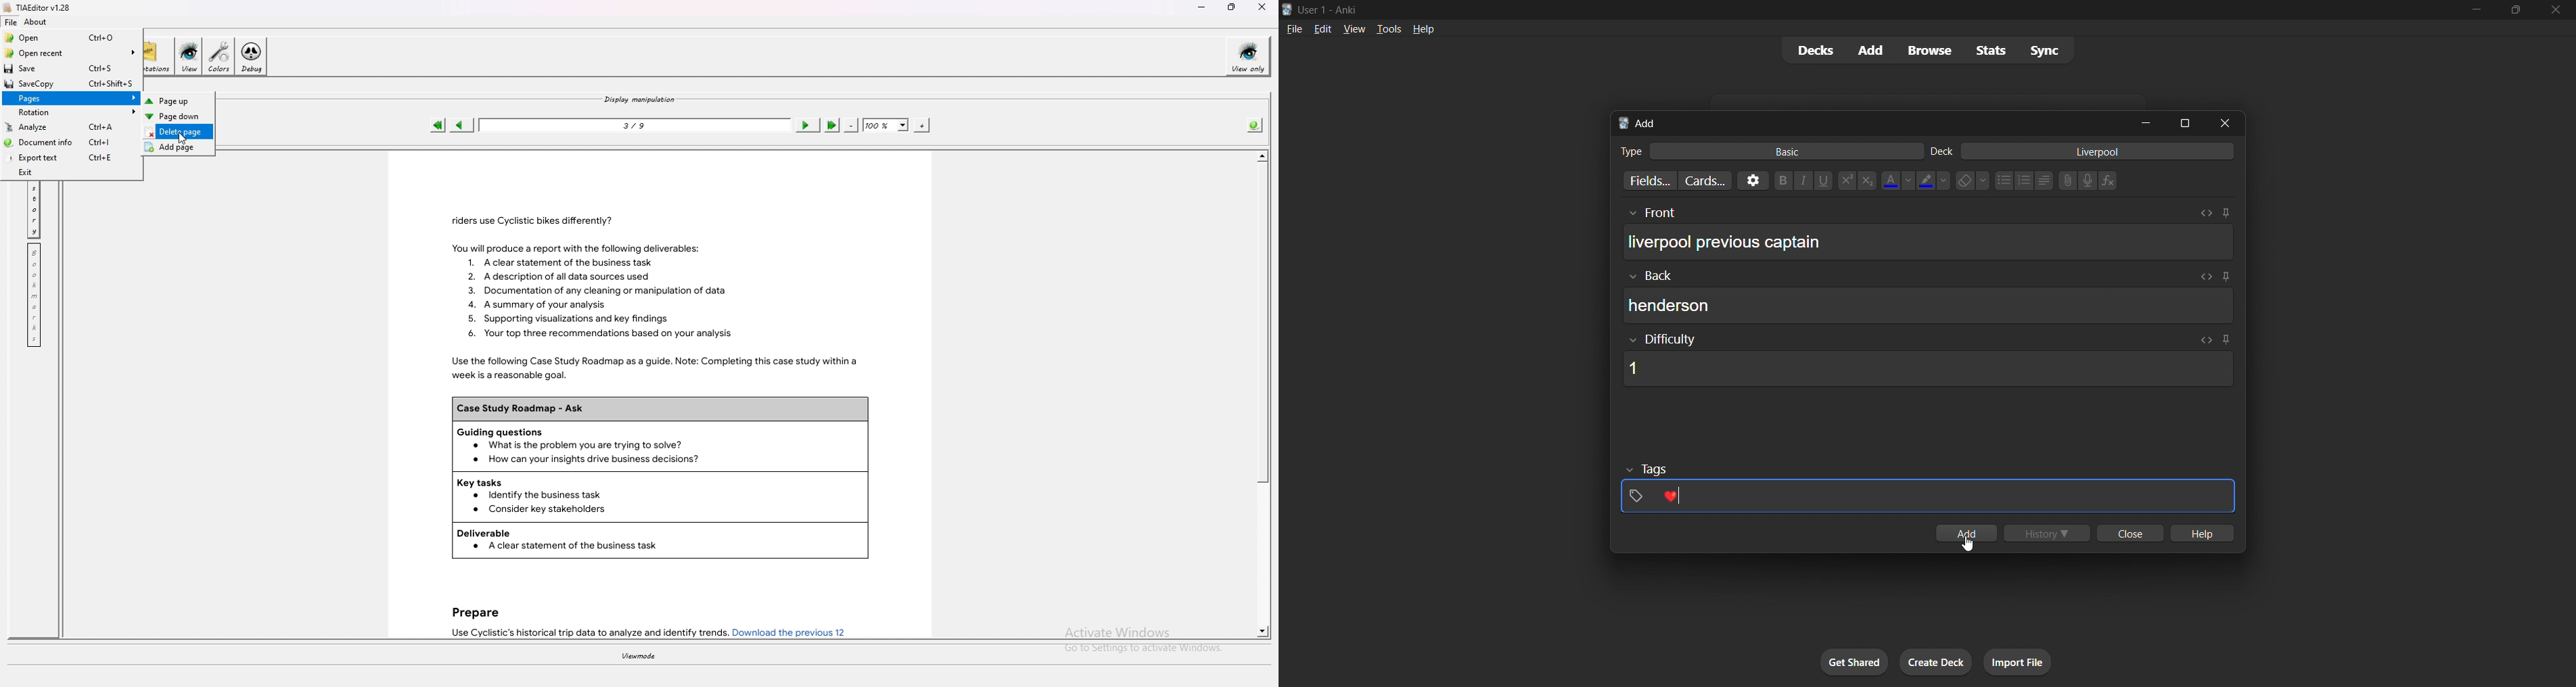 The height and width of the screenshot is (700, 2576). Describe the element at coordinates (2148, 124) in the screenshot. I see `minimize` at that location.